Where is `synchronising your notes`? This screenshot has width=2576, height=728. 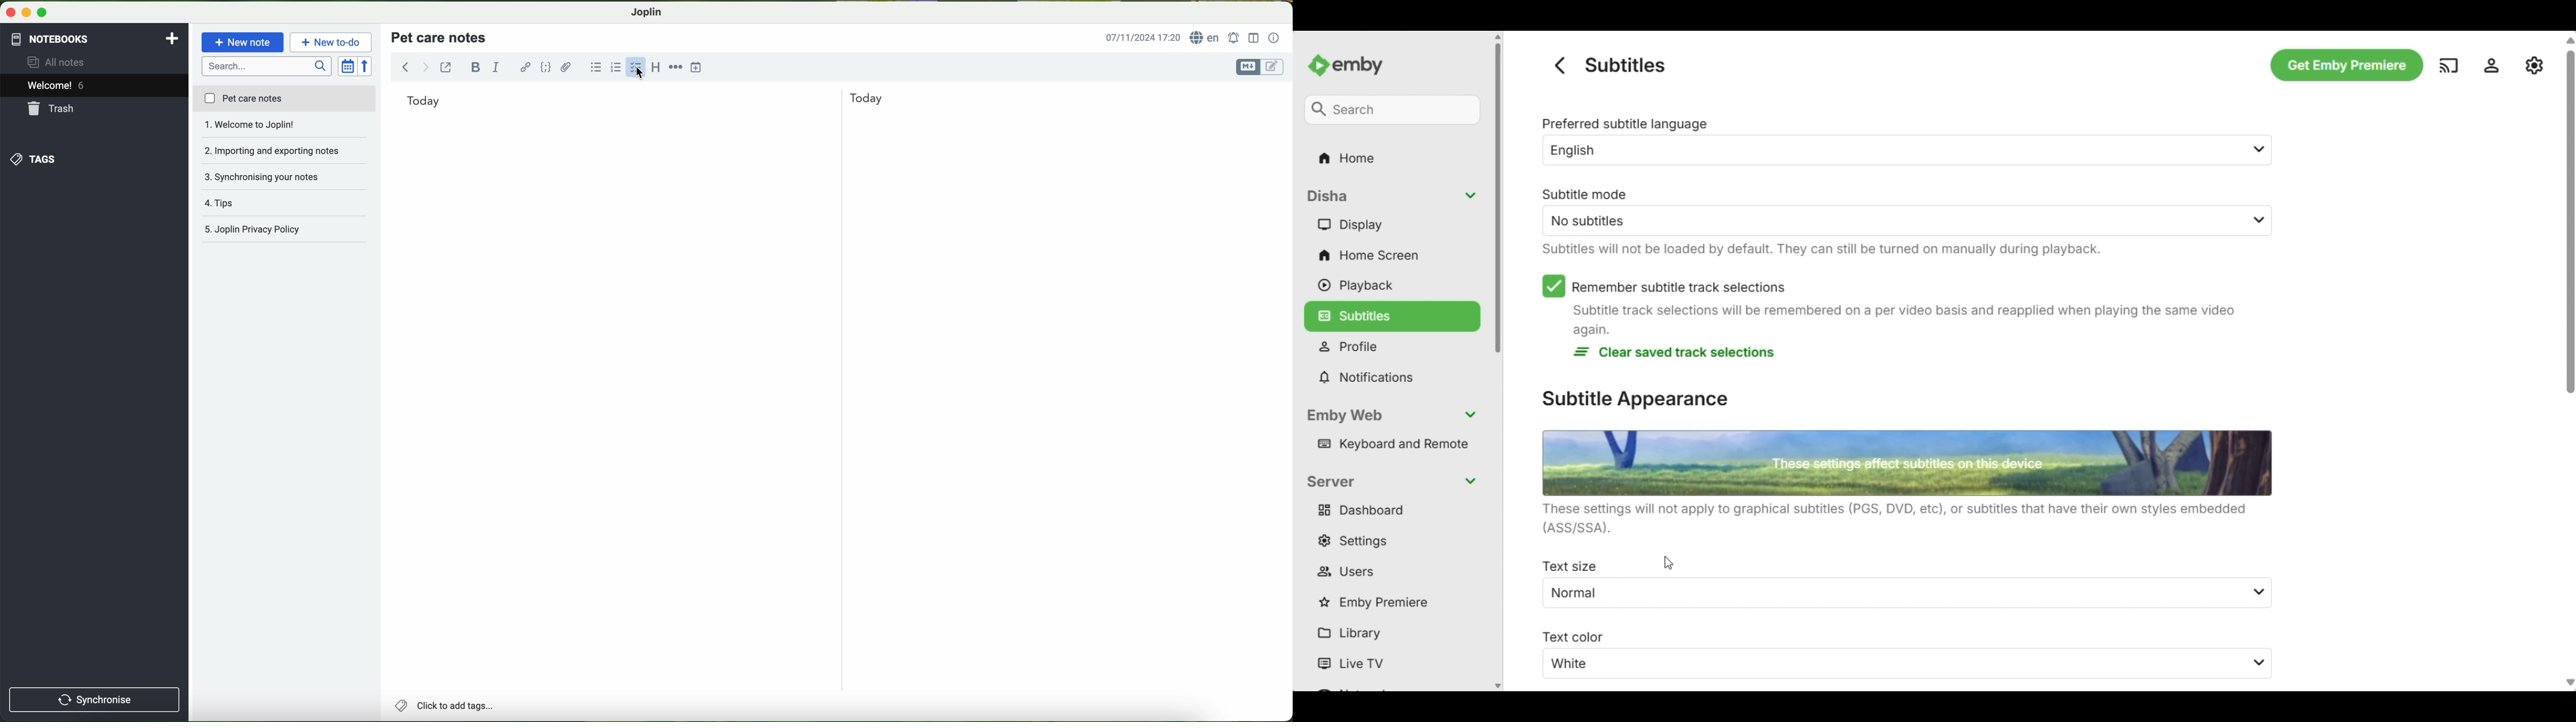
synchronising your notes is located at coordinates (285, 152).